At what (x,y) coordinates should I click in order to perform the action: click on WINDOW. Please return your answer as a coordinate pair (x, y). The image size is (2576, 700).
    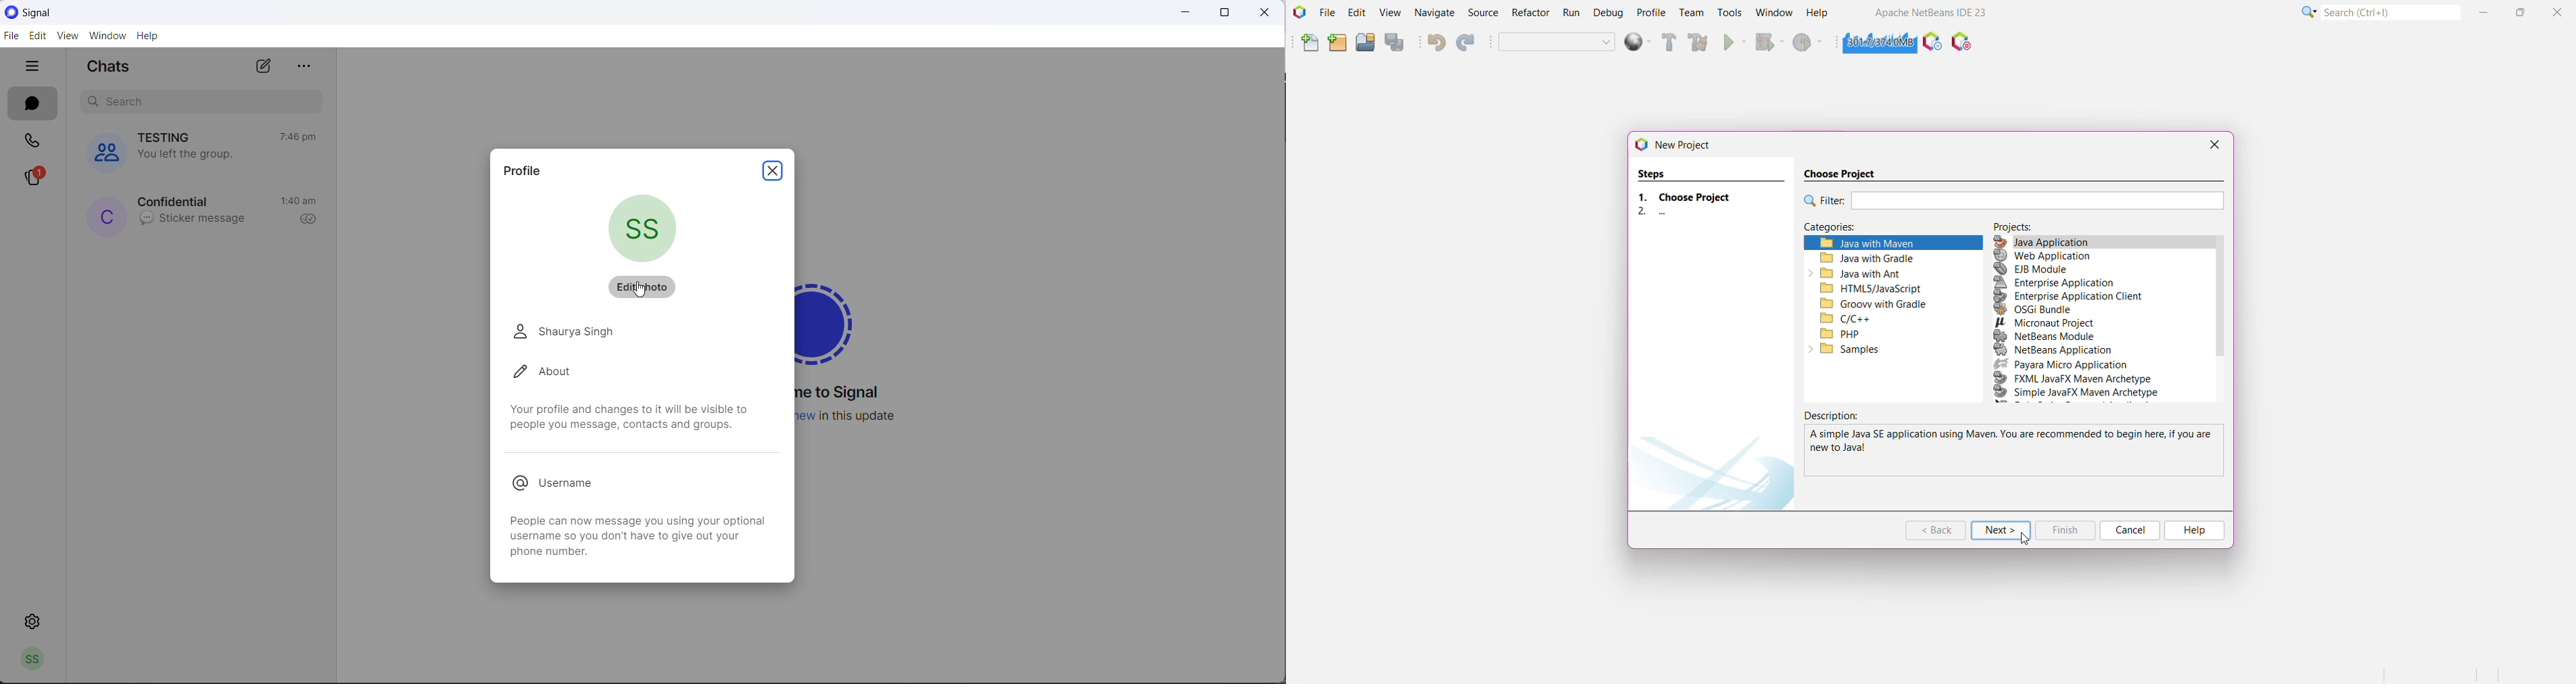
    Looking at the image, I should click on (108, 36).